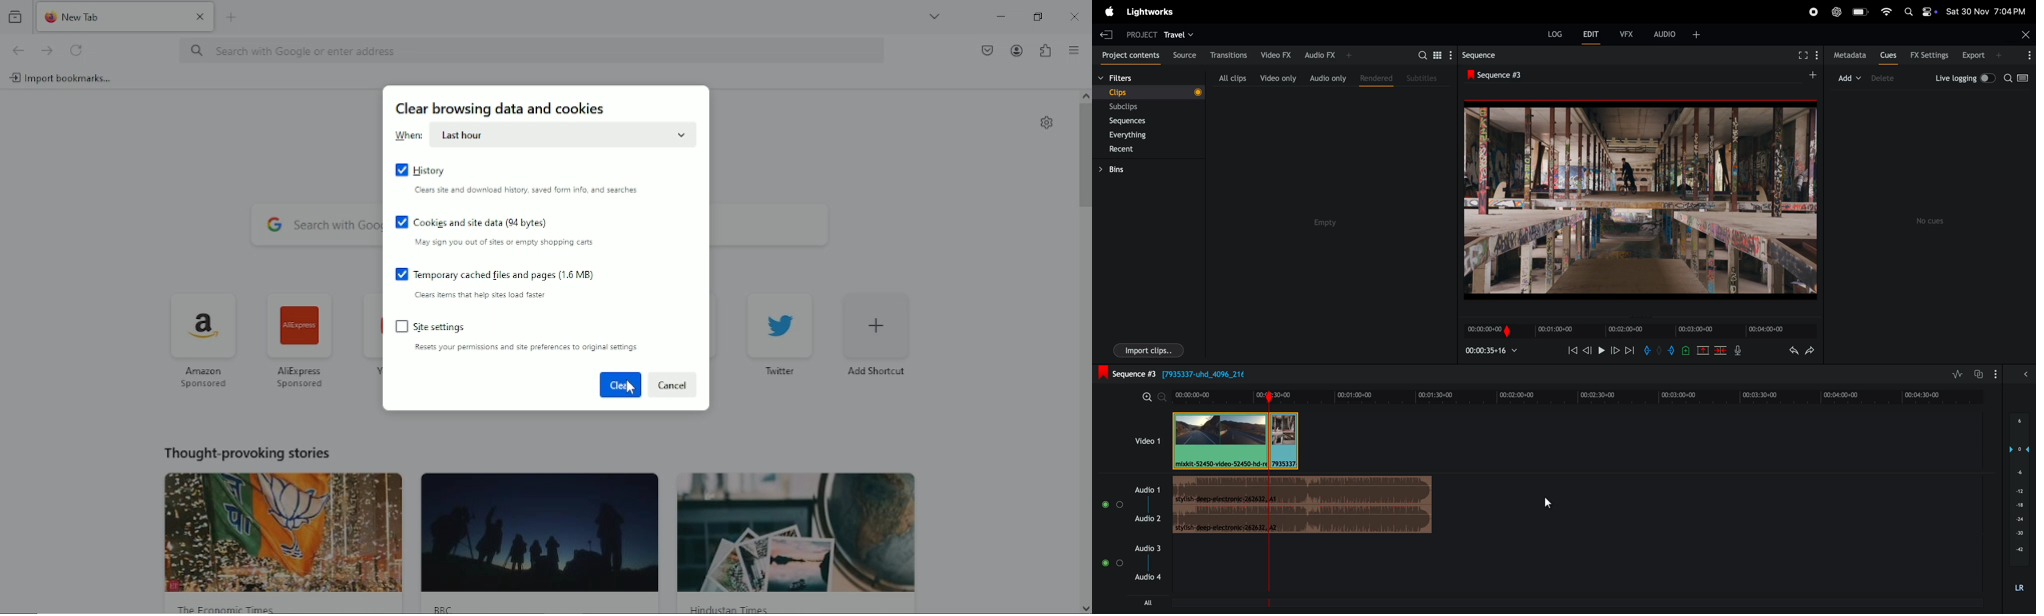 This screenshot has height=616, width=2044. I want to click on AliExpress Sponsored, so click(300, 339).